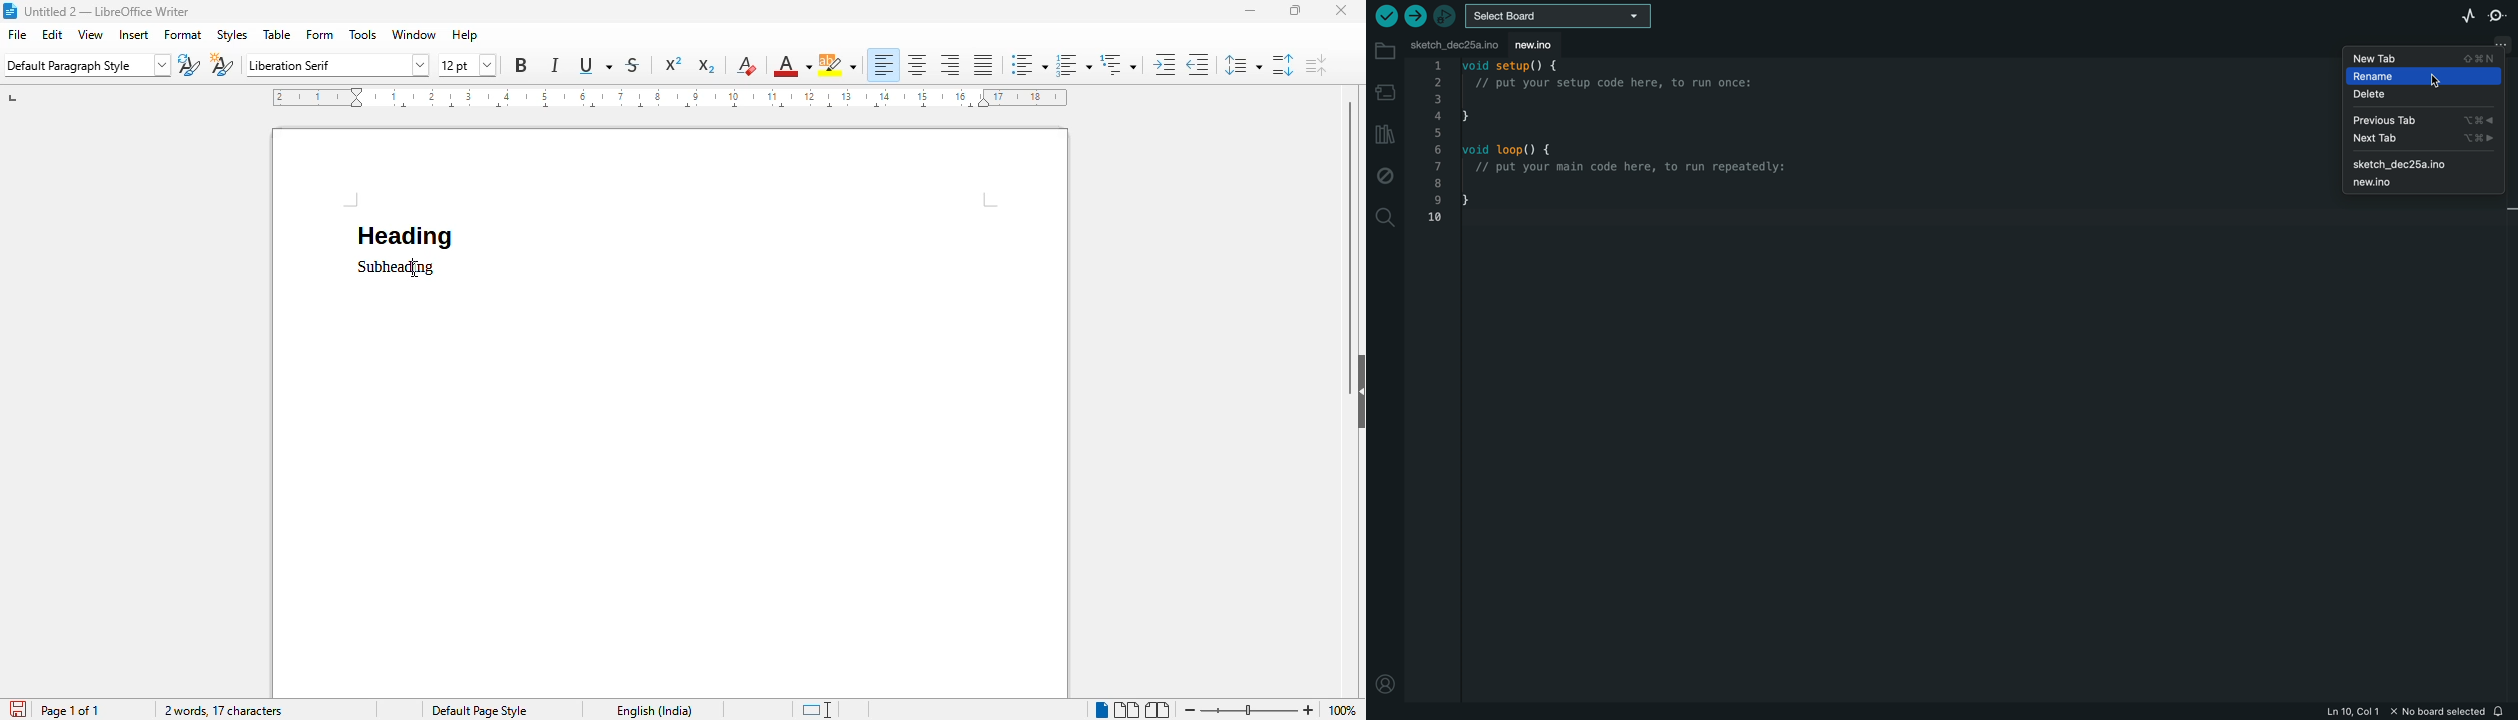 The width and height of the screenshot is (2520, 728). I want to click on zoom in or zoom out, so click(1248, 709).